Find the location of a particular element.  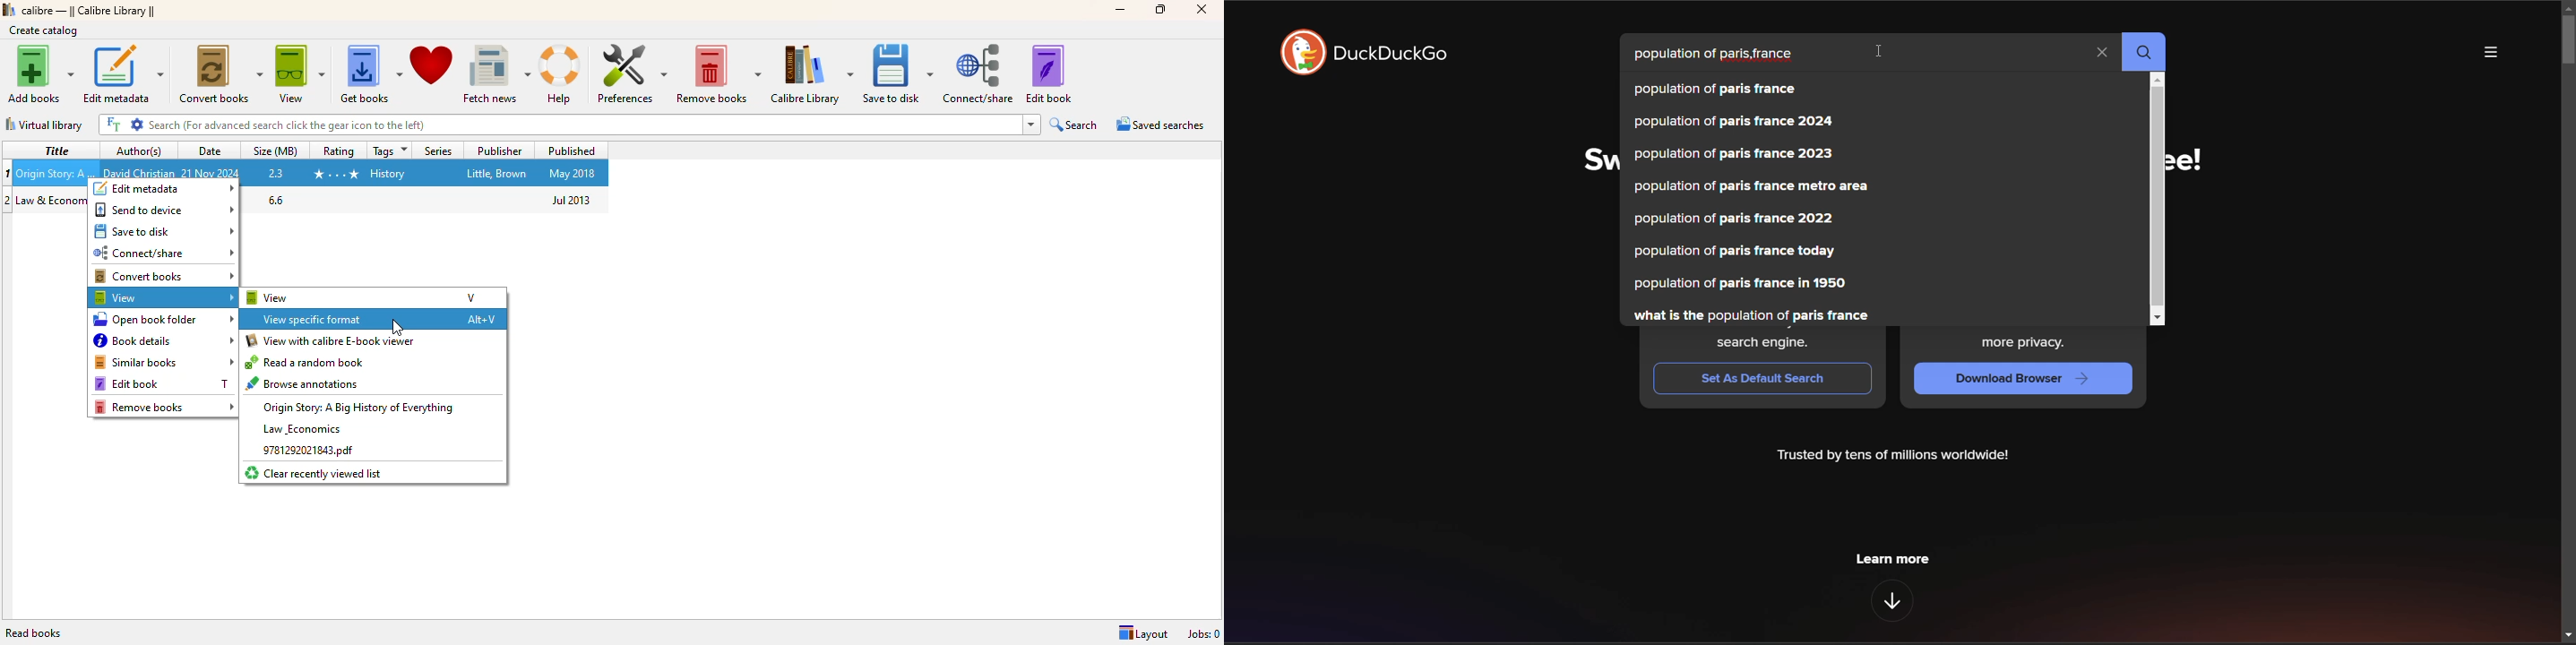

virtual library is located at coordinates (44, 125).